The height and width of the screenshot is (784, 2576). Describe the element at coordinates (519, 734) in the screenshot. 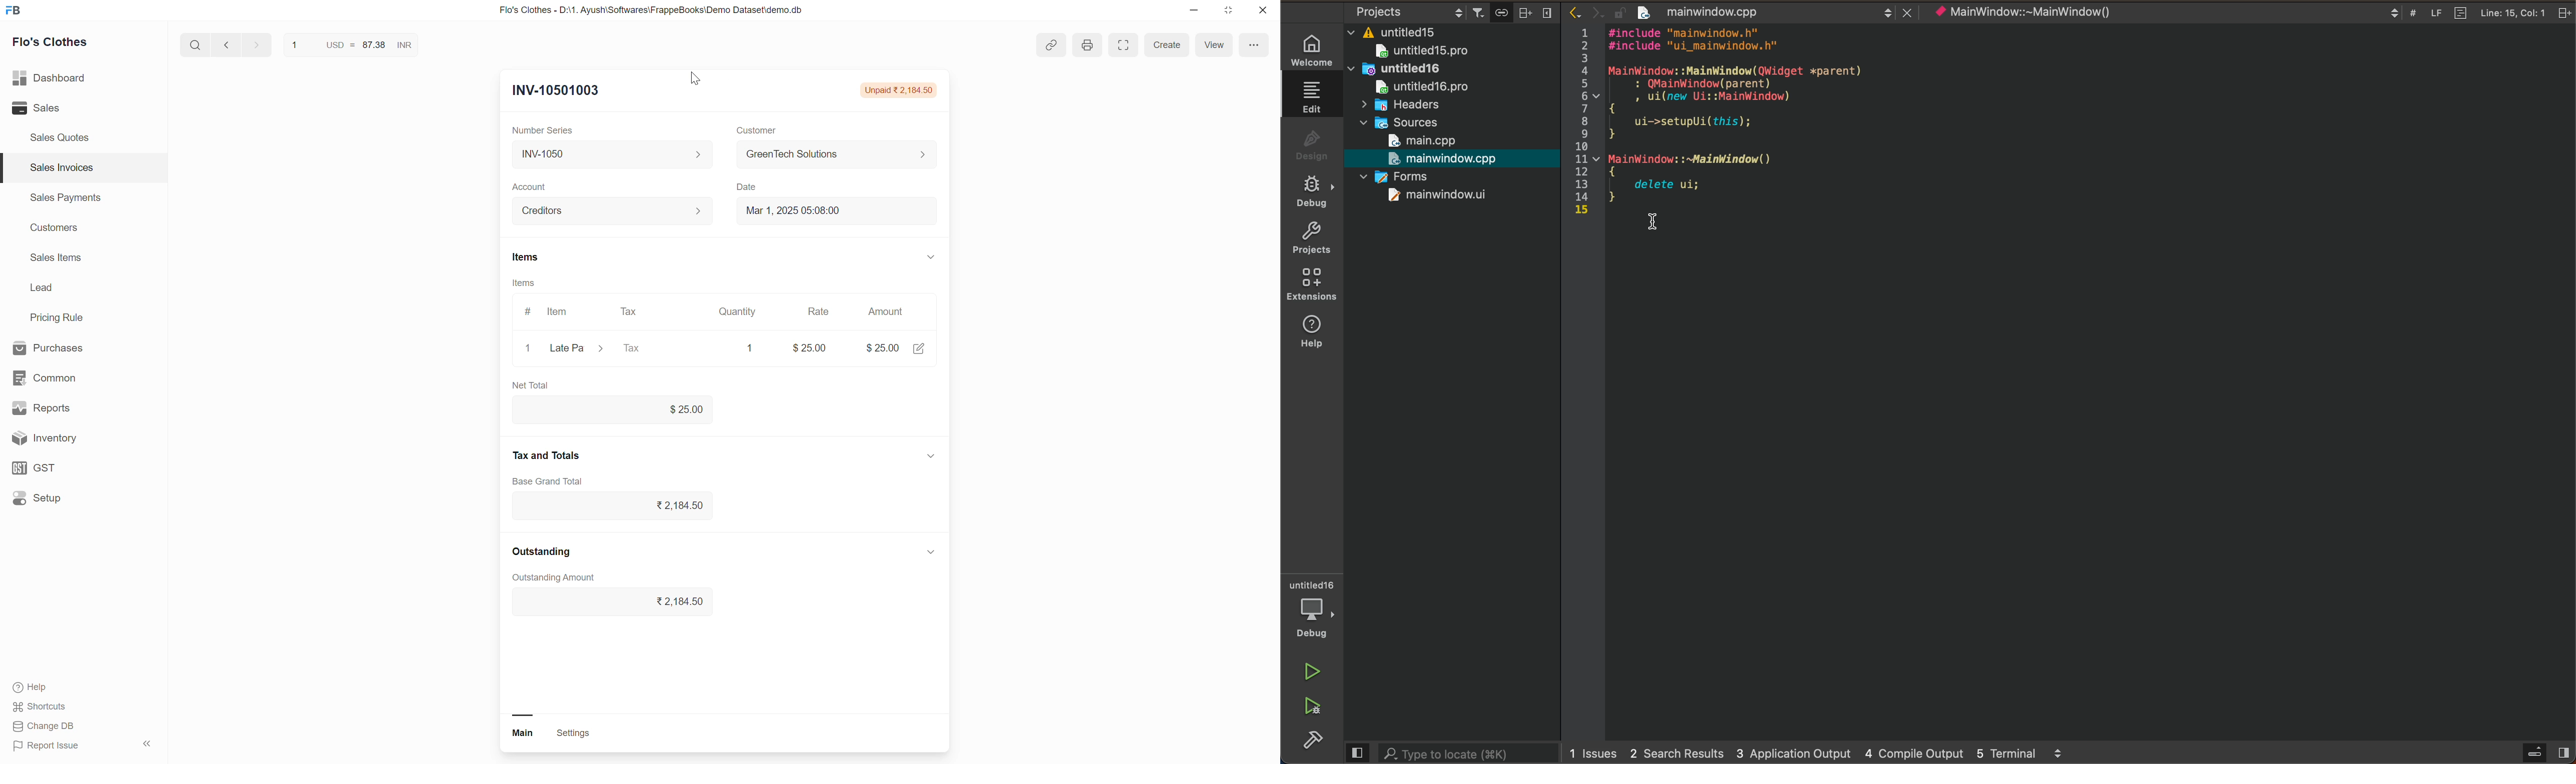

I see `main` at that location.